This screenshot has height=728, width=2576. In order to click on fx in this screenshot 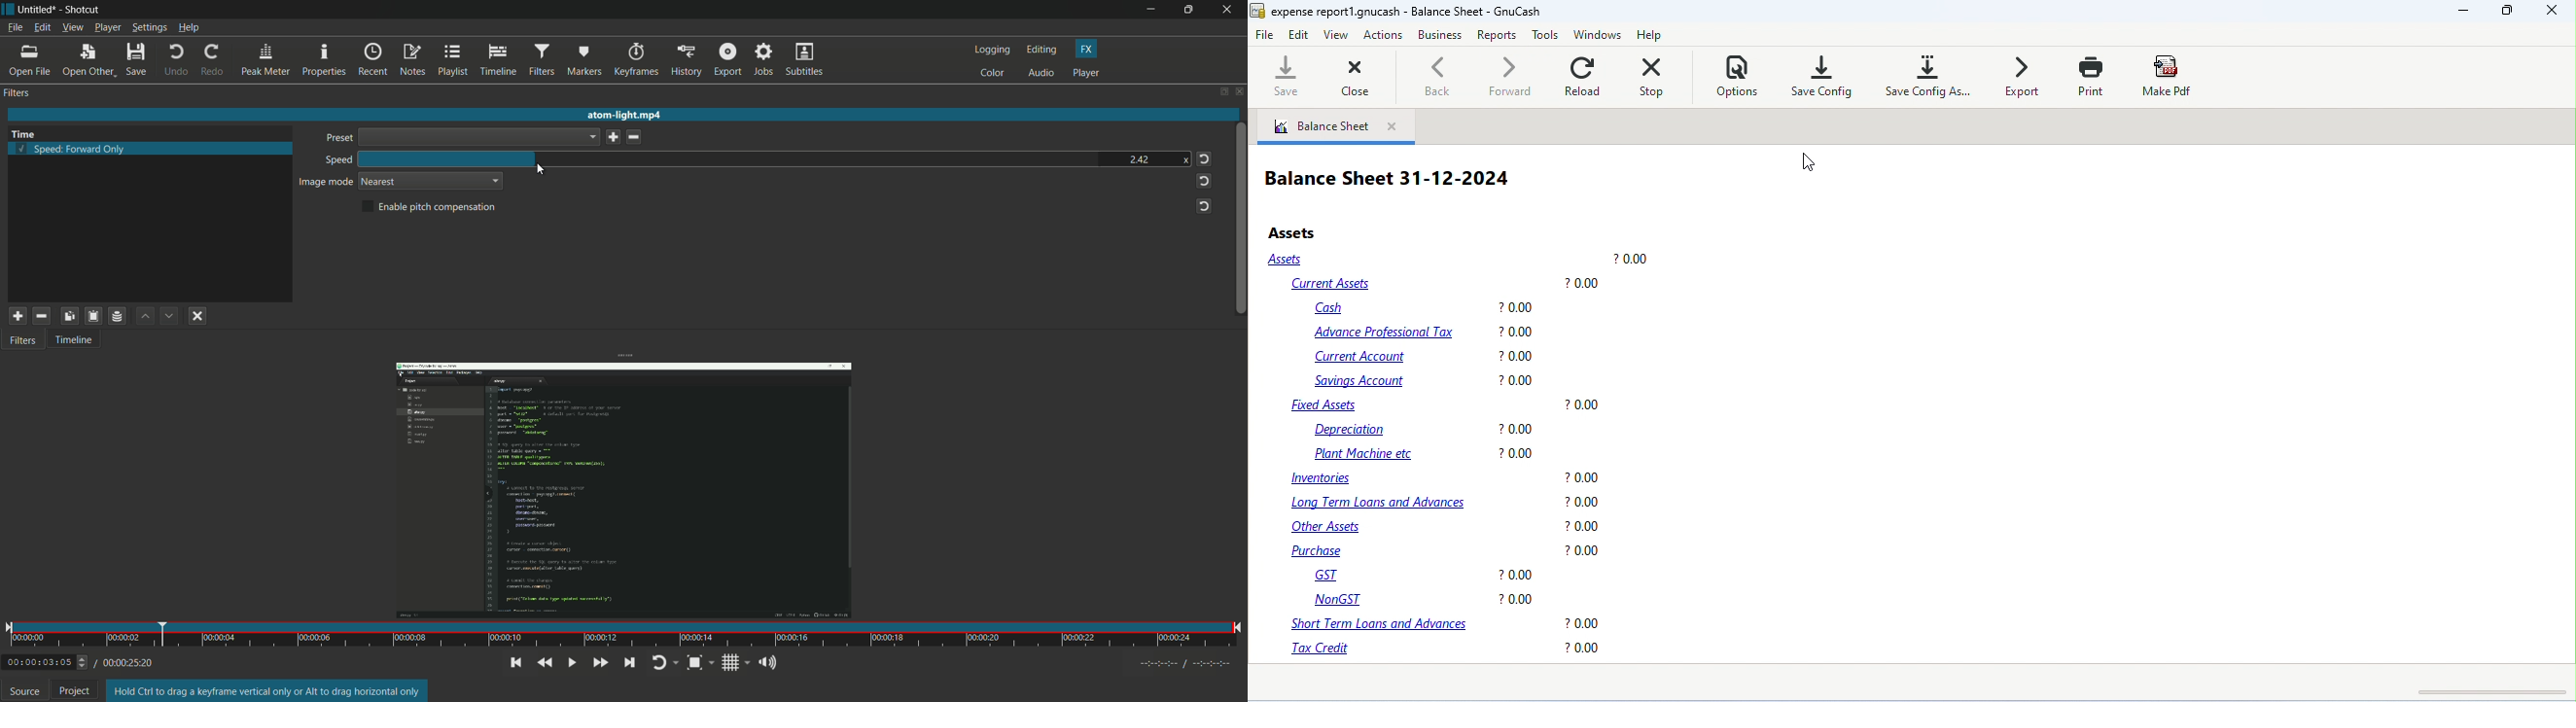, I will do `click(1089, 49)`.